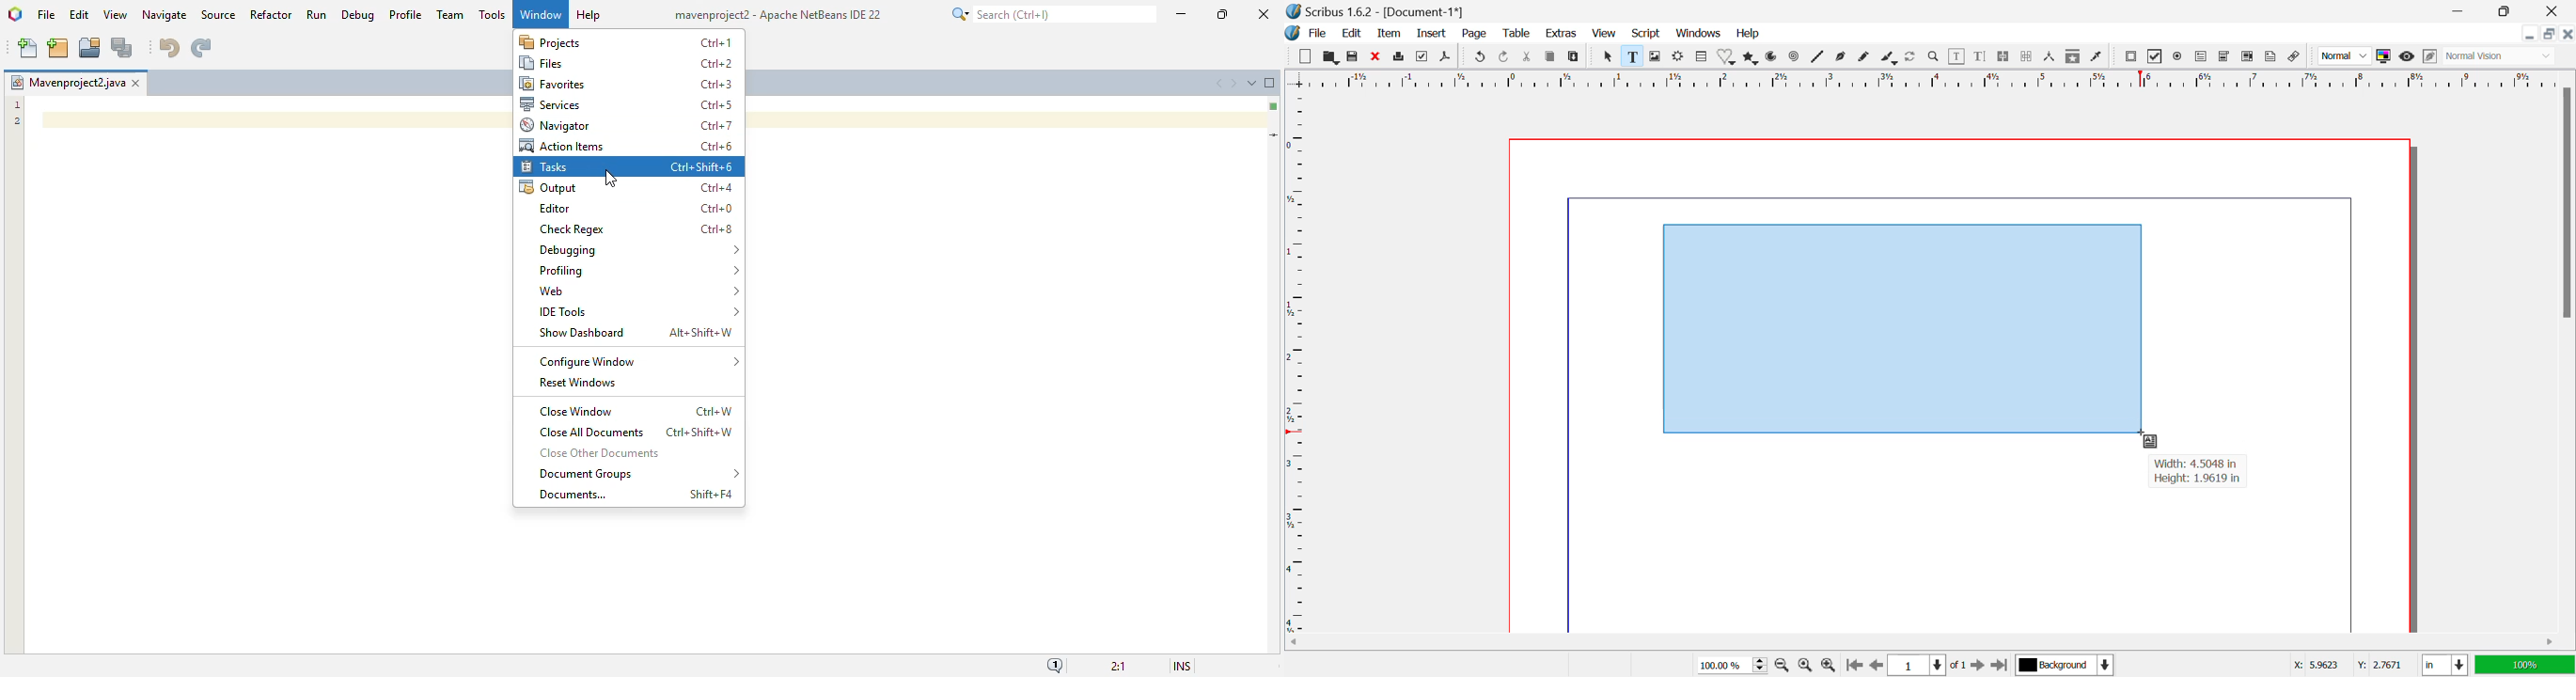 The image size is (2576, 700). I want to click on Preflight Verifier, so click(1422, 58).